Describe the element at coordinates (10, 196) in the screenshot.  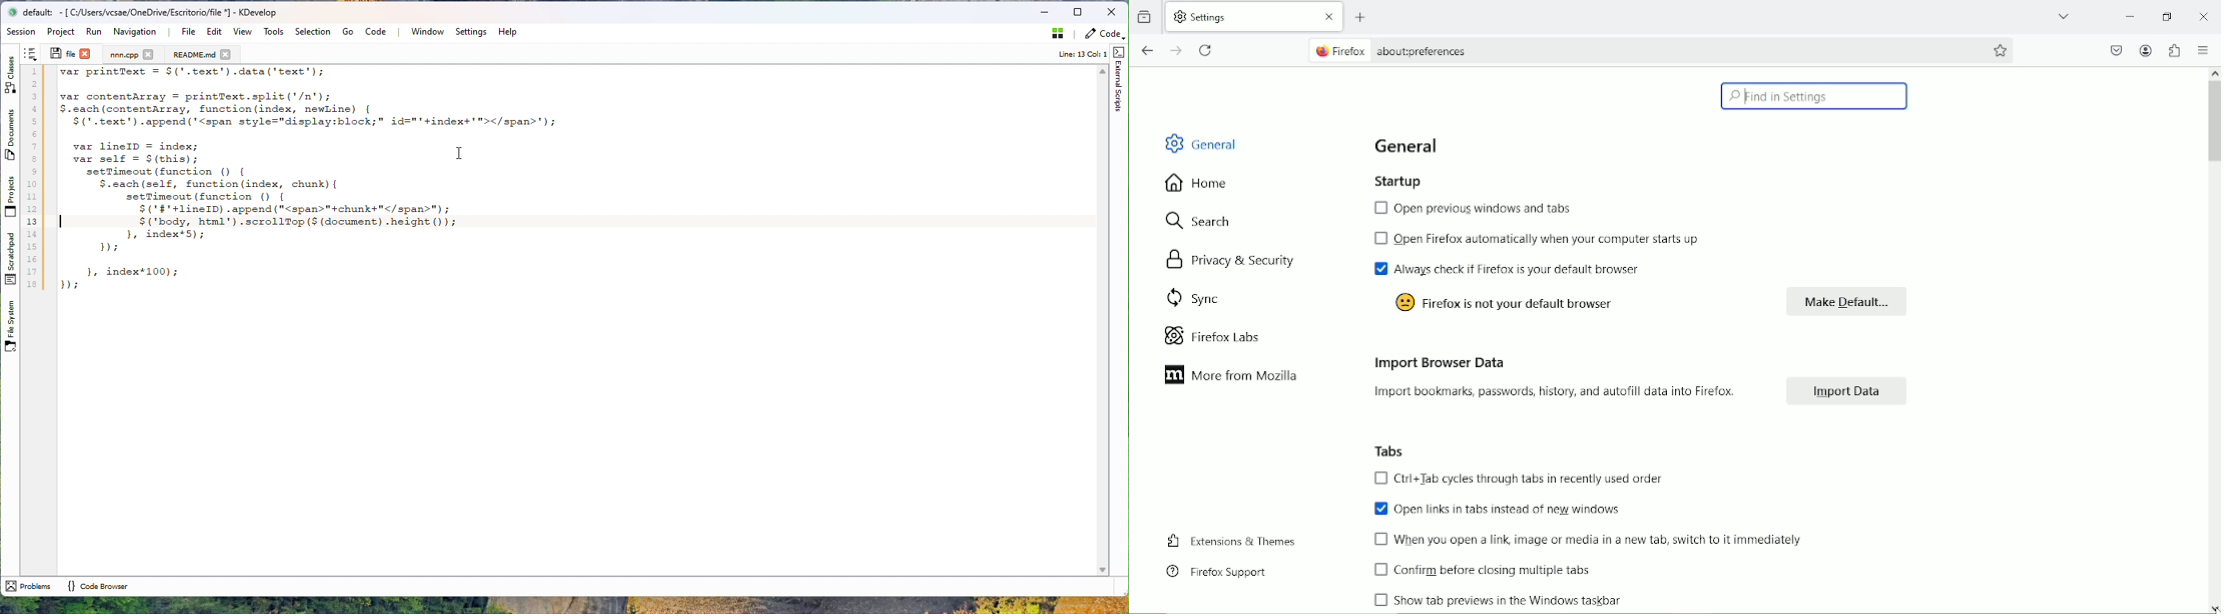
I see `Projects` at that location.